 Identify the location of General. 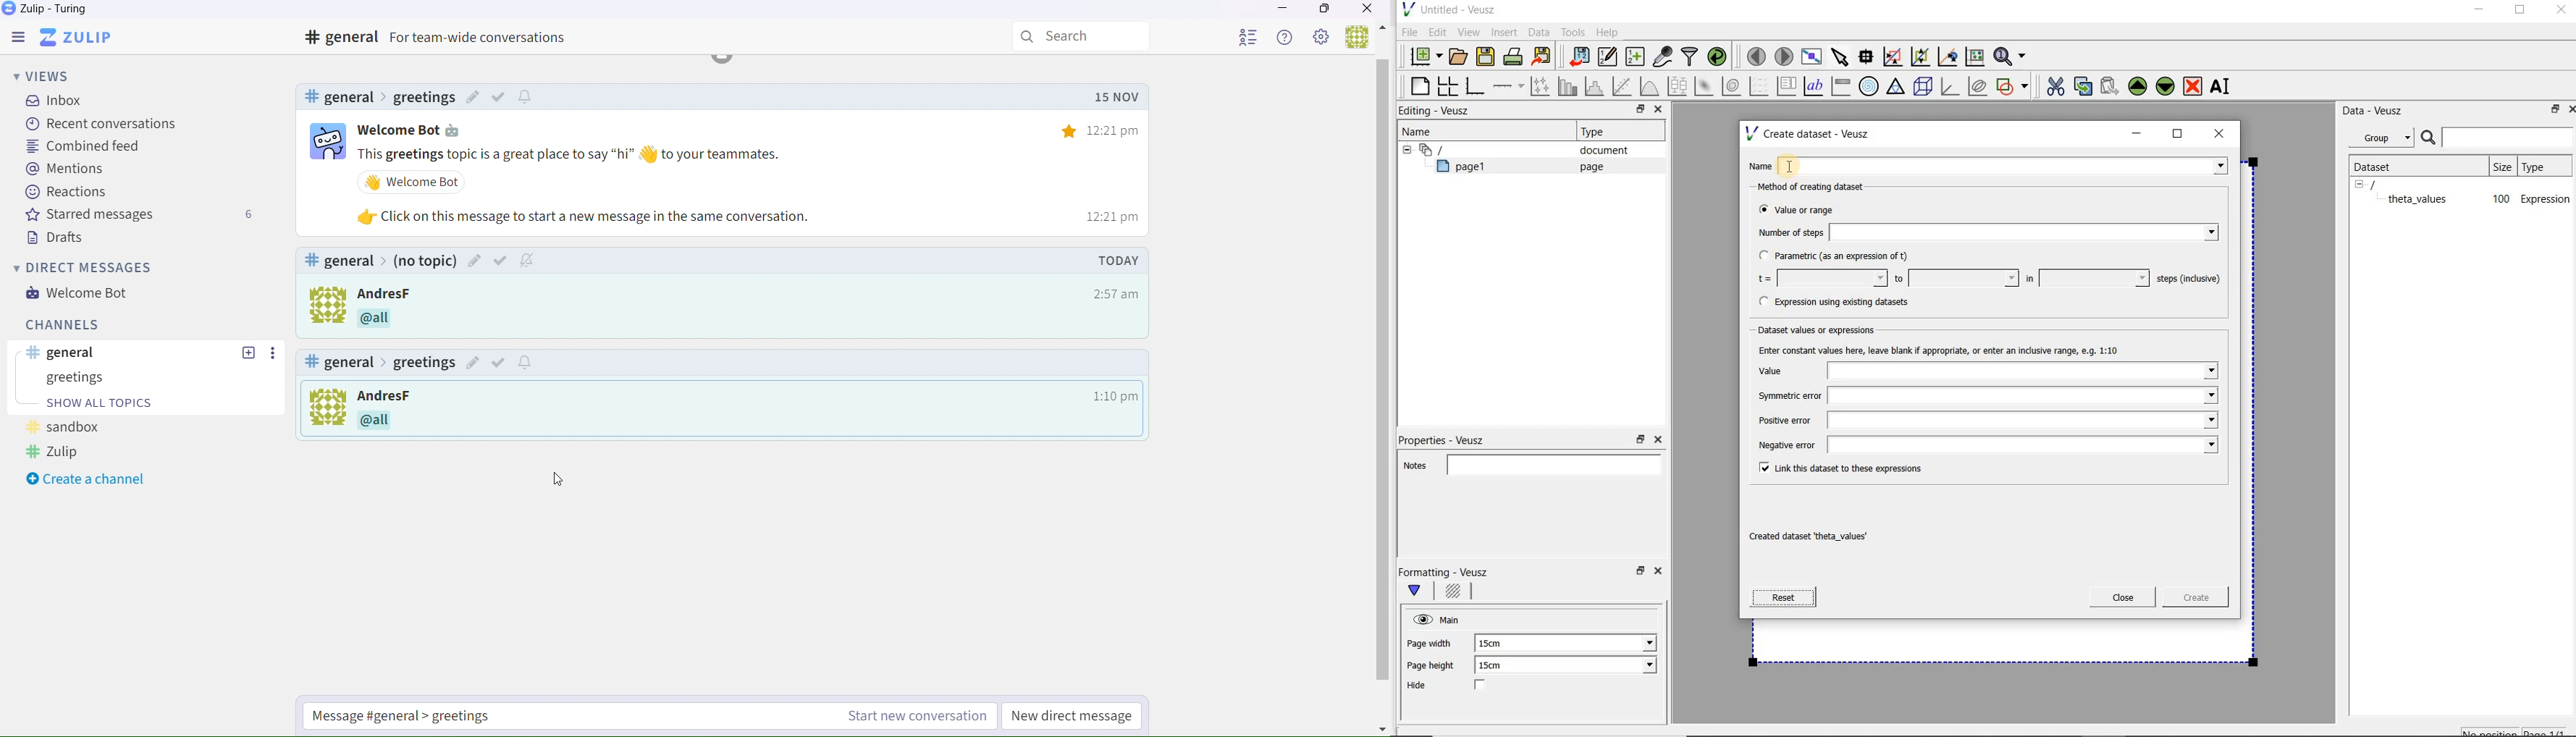
(72, 353).